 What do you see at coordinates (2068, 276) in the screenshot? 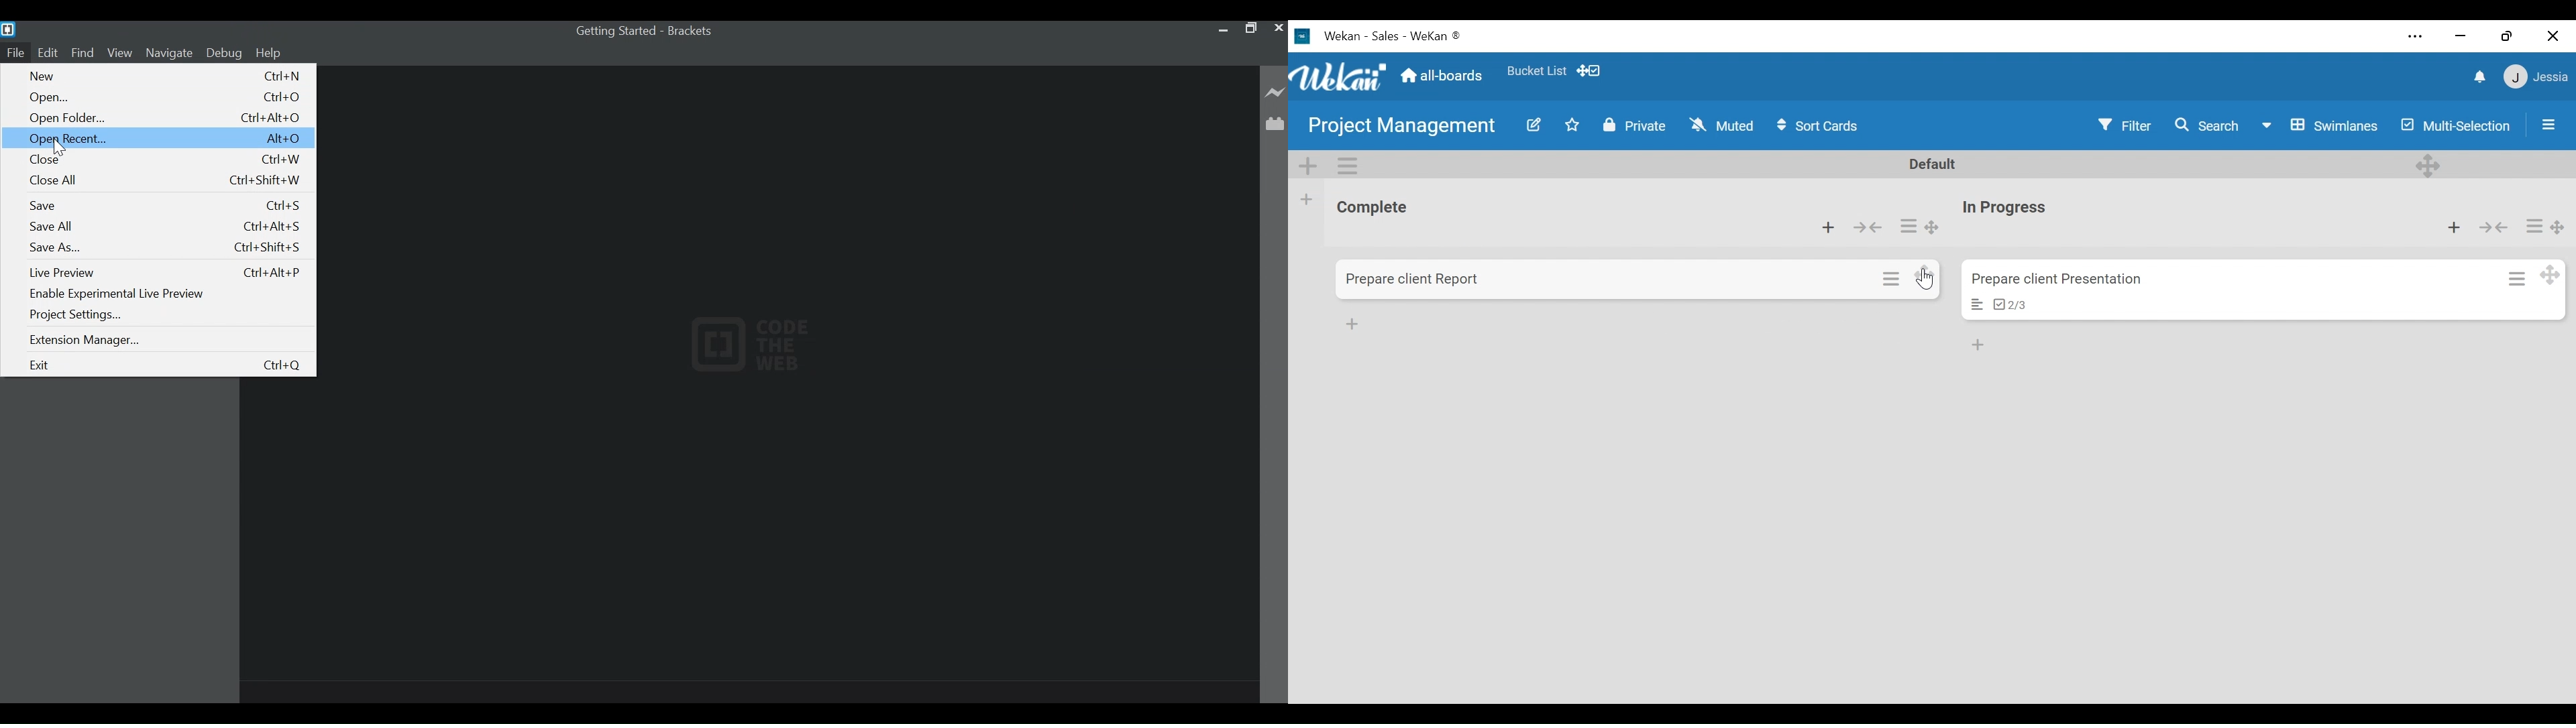
I see `prepare client presentations` at bounding box center [2068, 276].